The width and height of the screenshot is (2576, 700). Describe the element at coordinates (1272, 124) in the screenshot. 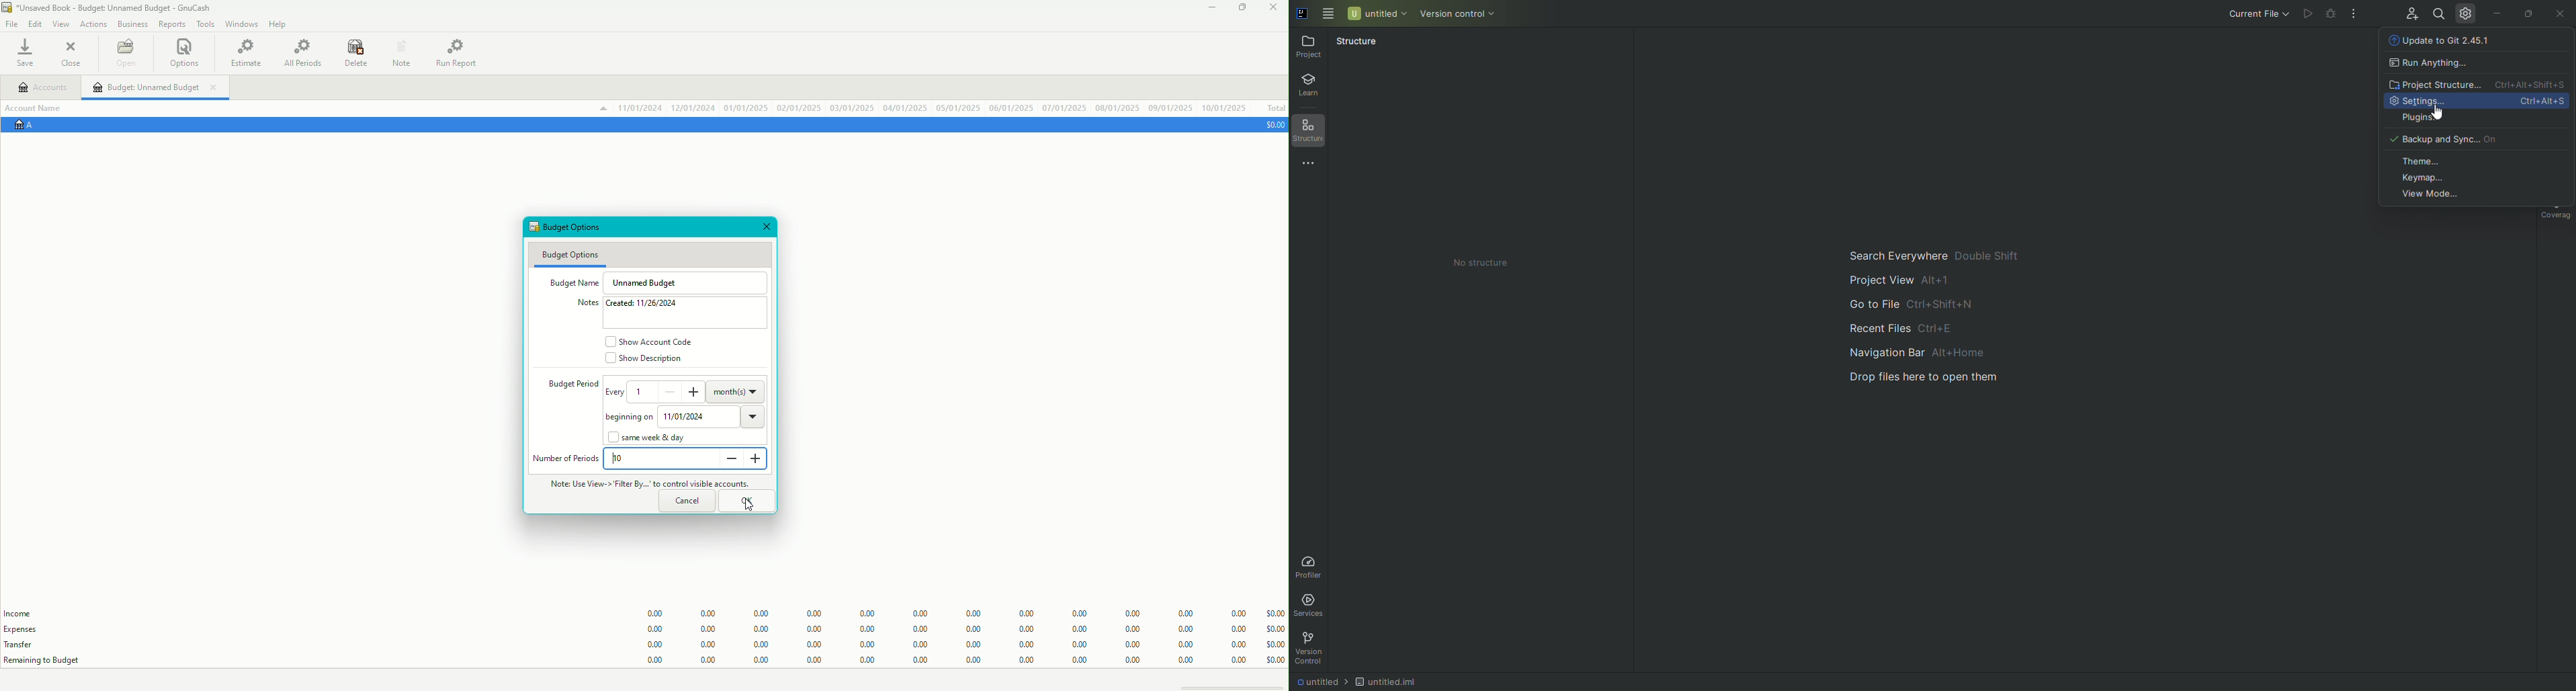

I see `$0` at that location.